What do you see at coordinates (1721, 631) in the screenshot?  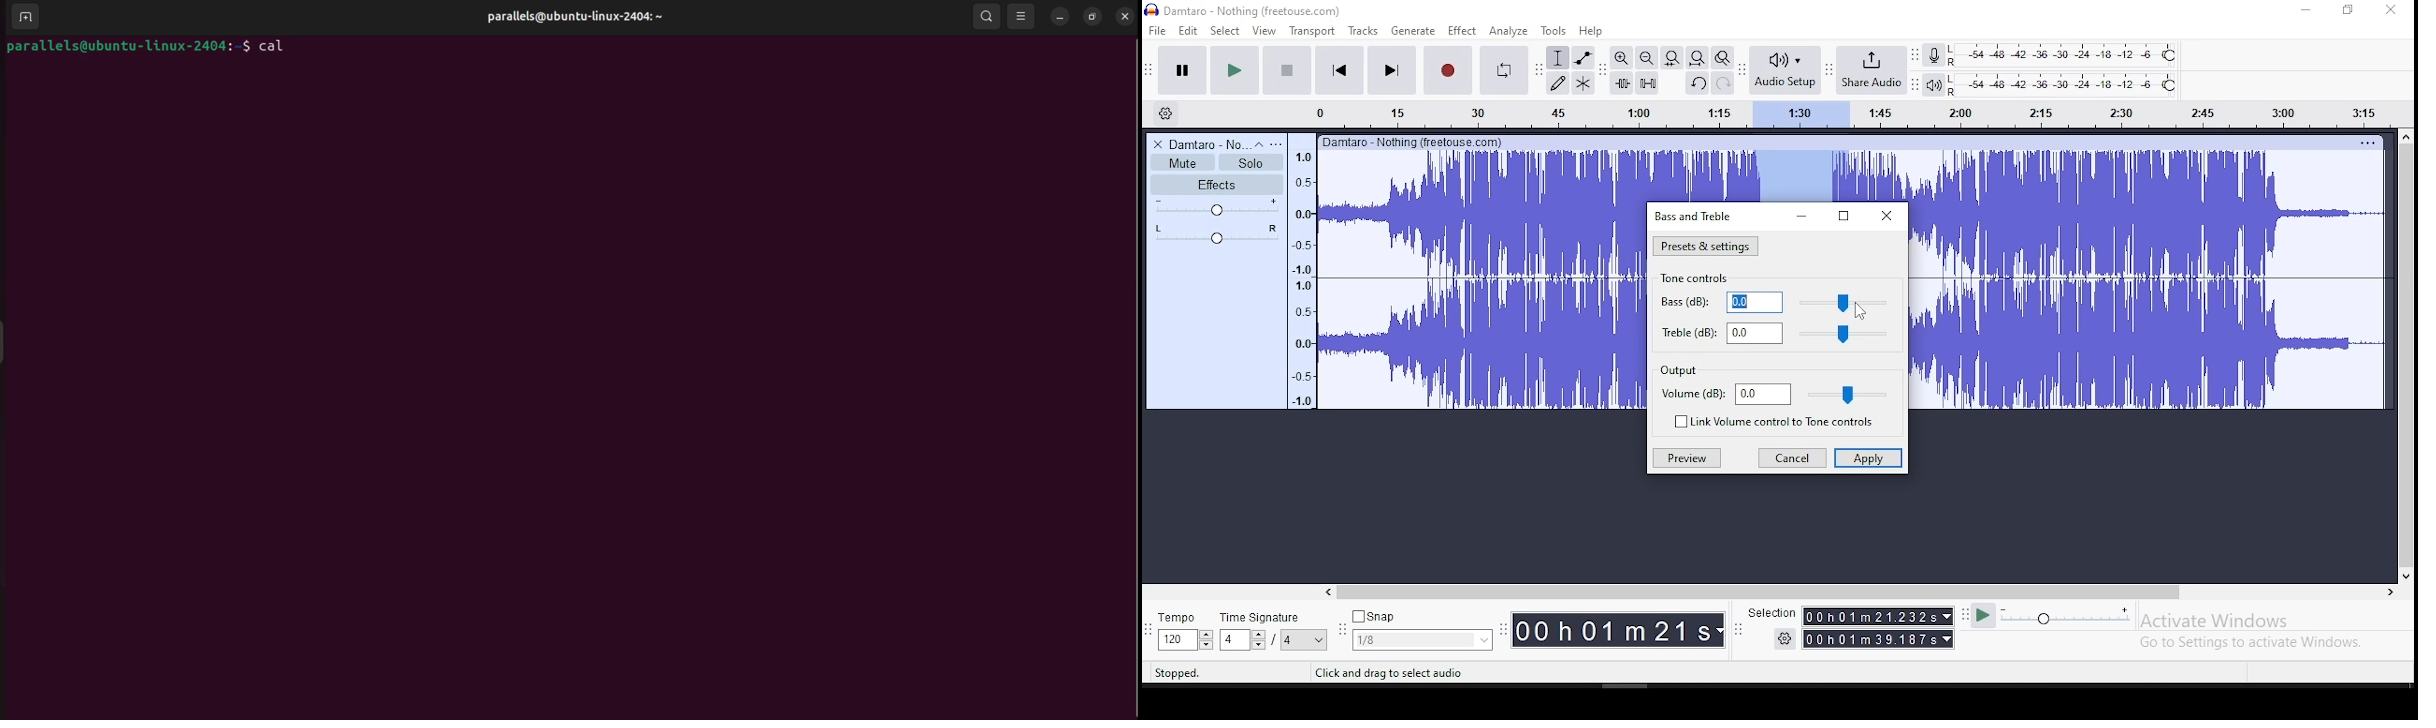 I see `drop down` at bounding box center [1721, 631].